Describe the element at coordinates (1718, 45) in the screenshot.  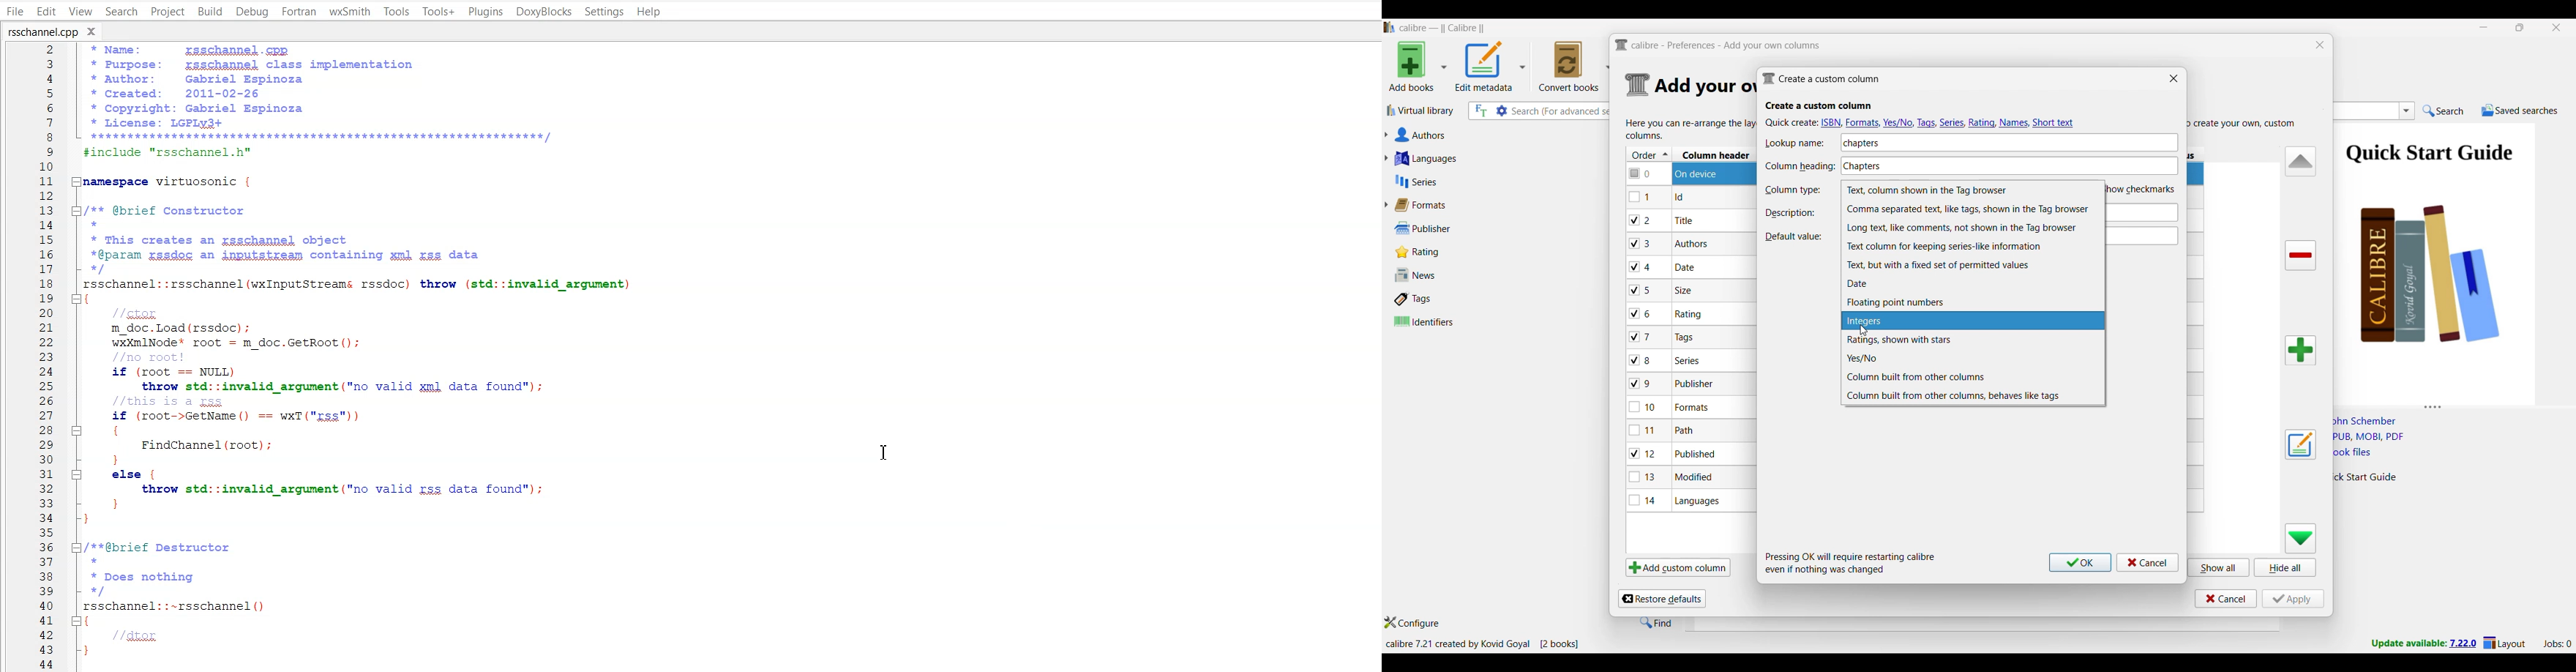
I see `Title and logo of current window` at that location.